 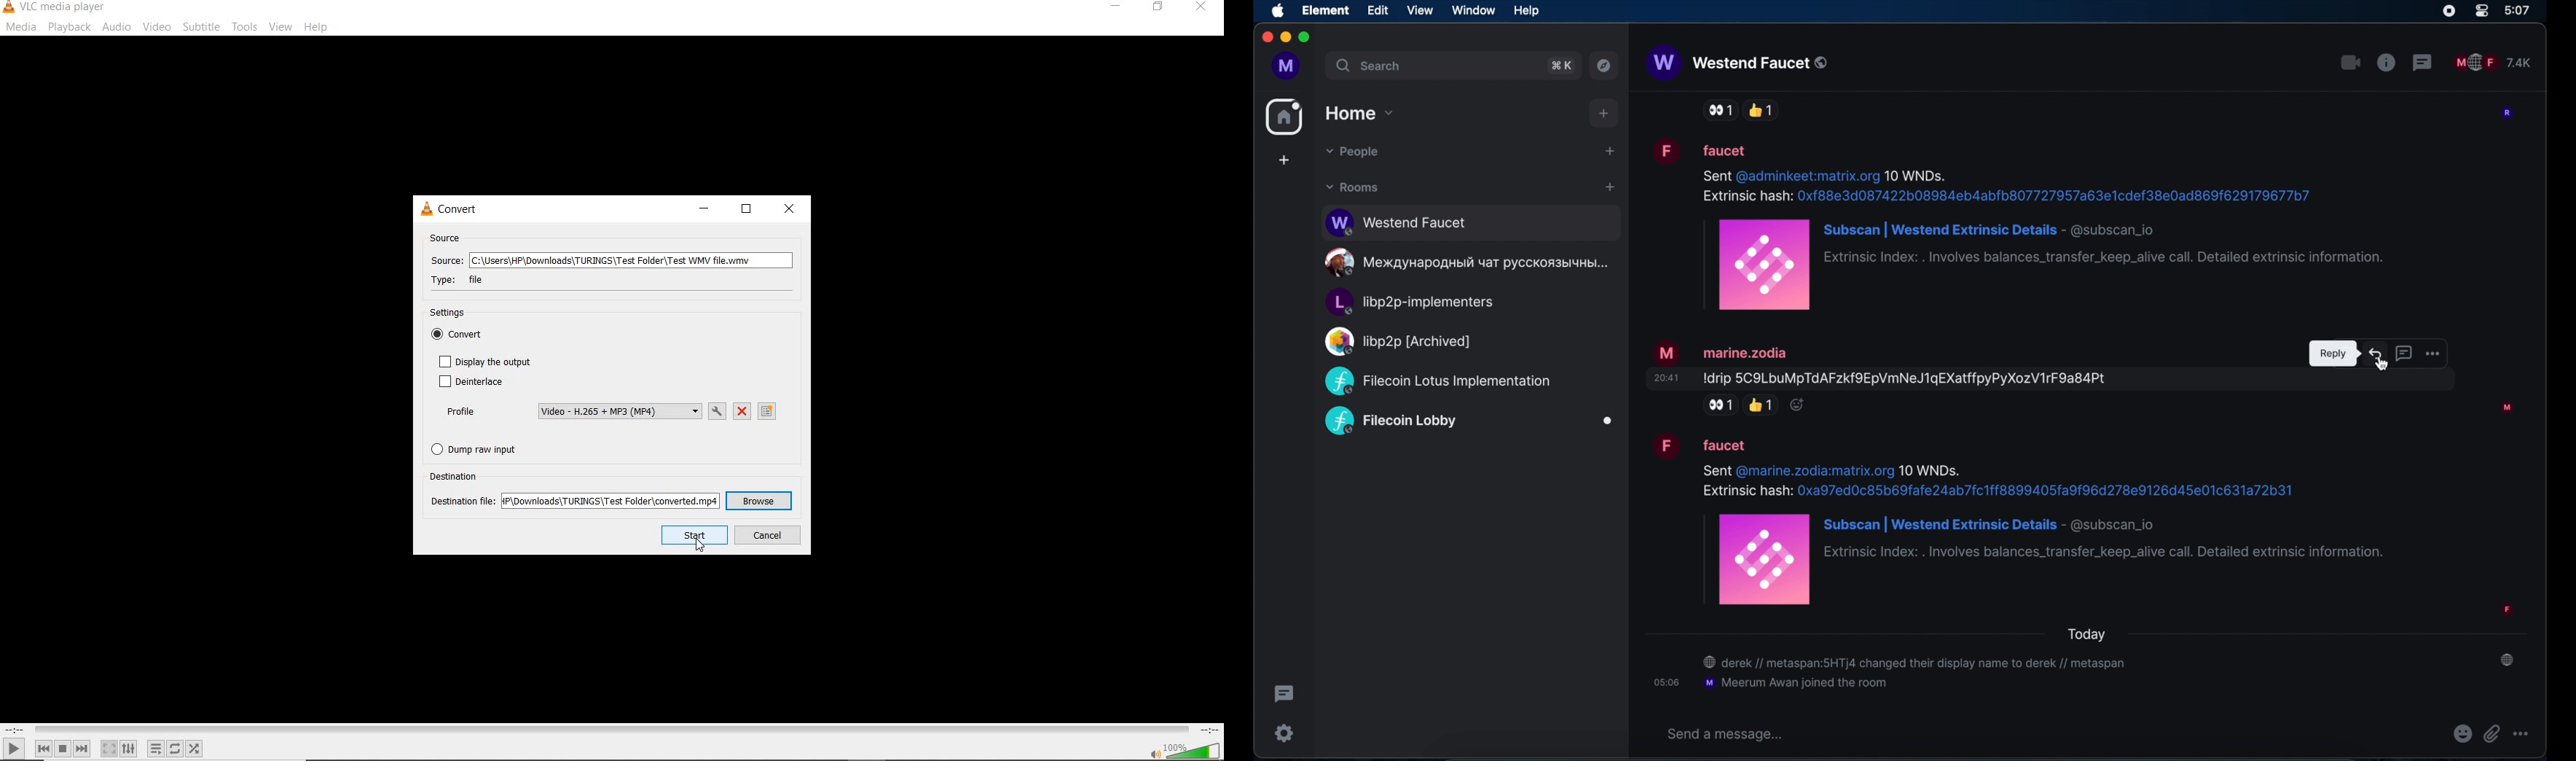 What do you see at coordinates (447, 238) in the screenshot?
I see `SOURCE` at bounding box center [447, 238].